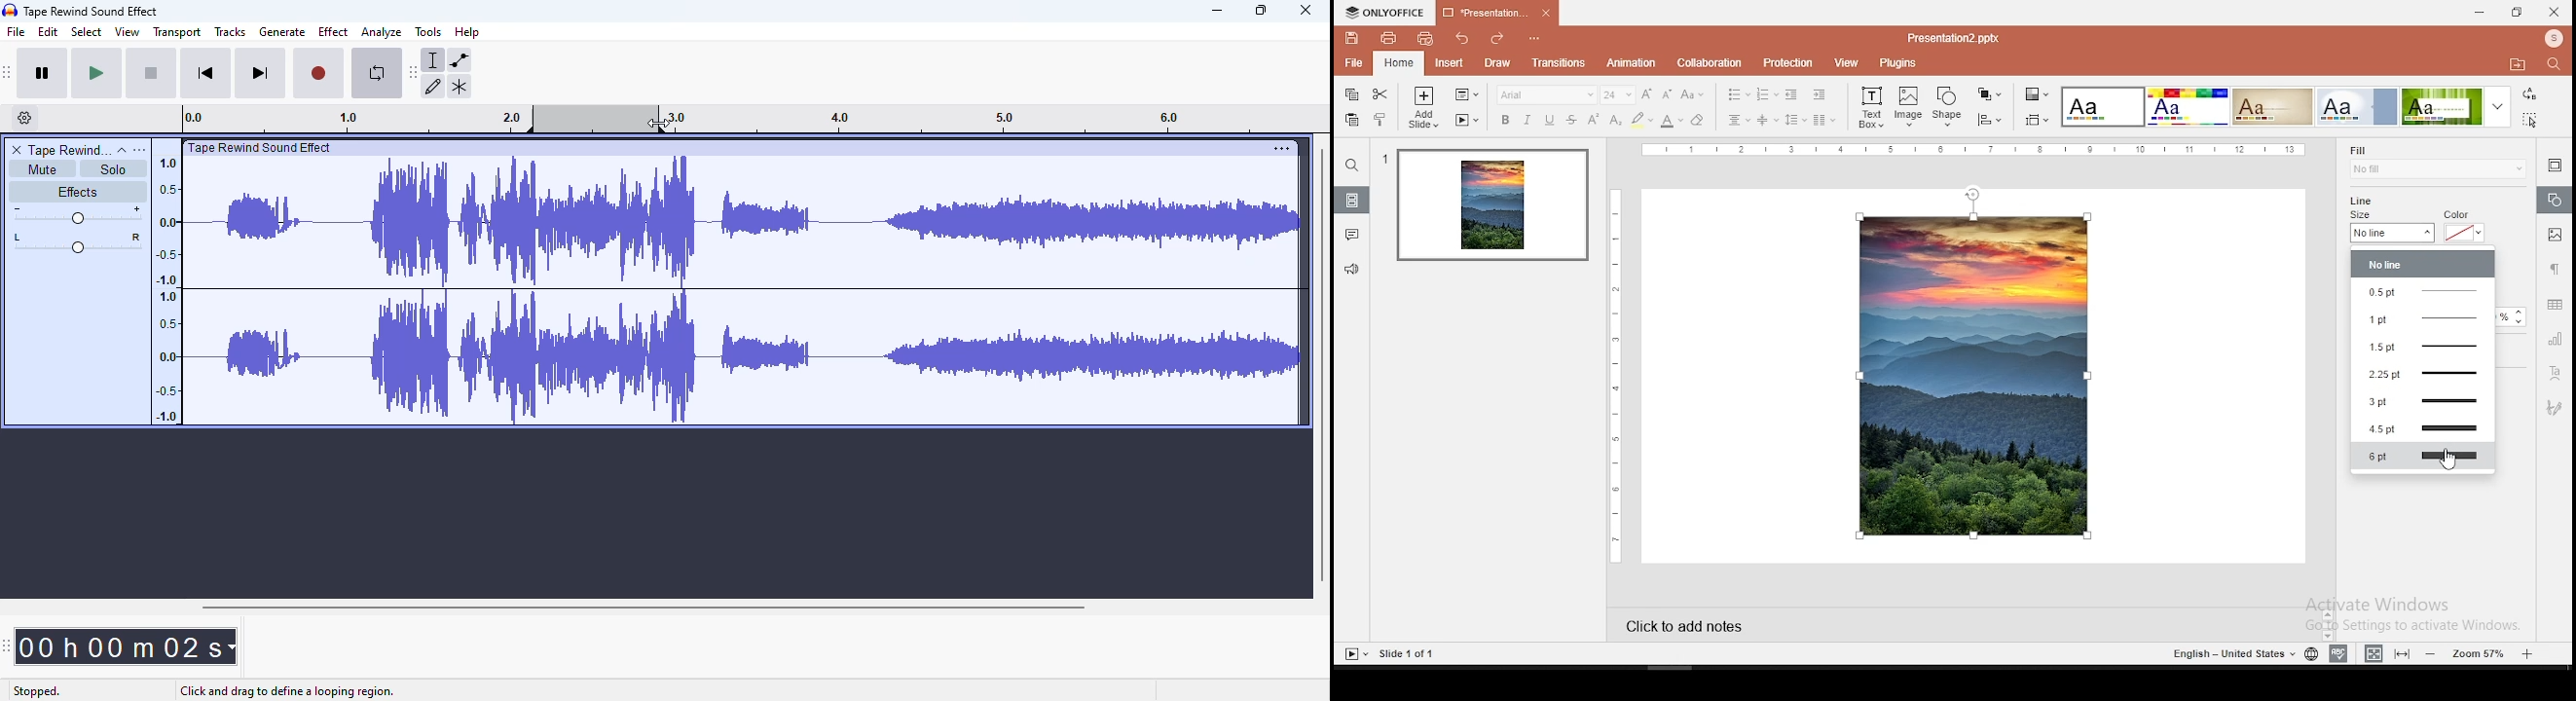 This screenshot has height=728, width=2576. Describe the element at coordinates (2432, 652) in the screenshot. I see `zoom out` at that location.